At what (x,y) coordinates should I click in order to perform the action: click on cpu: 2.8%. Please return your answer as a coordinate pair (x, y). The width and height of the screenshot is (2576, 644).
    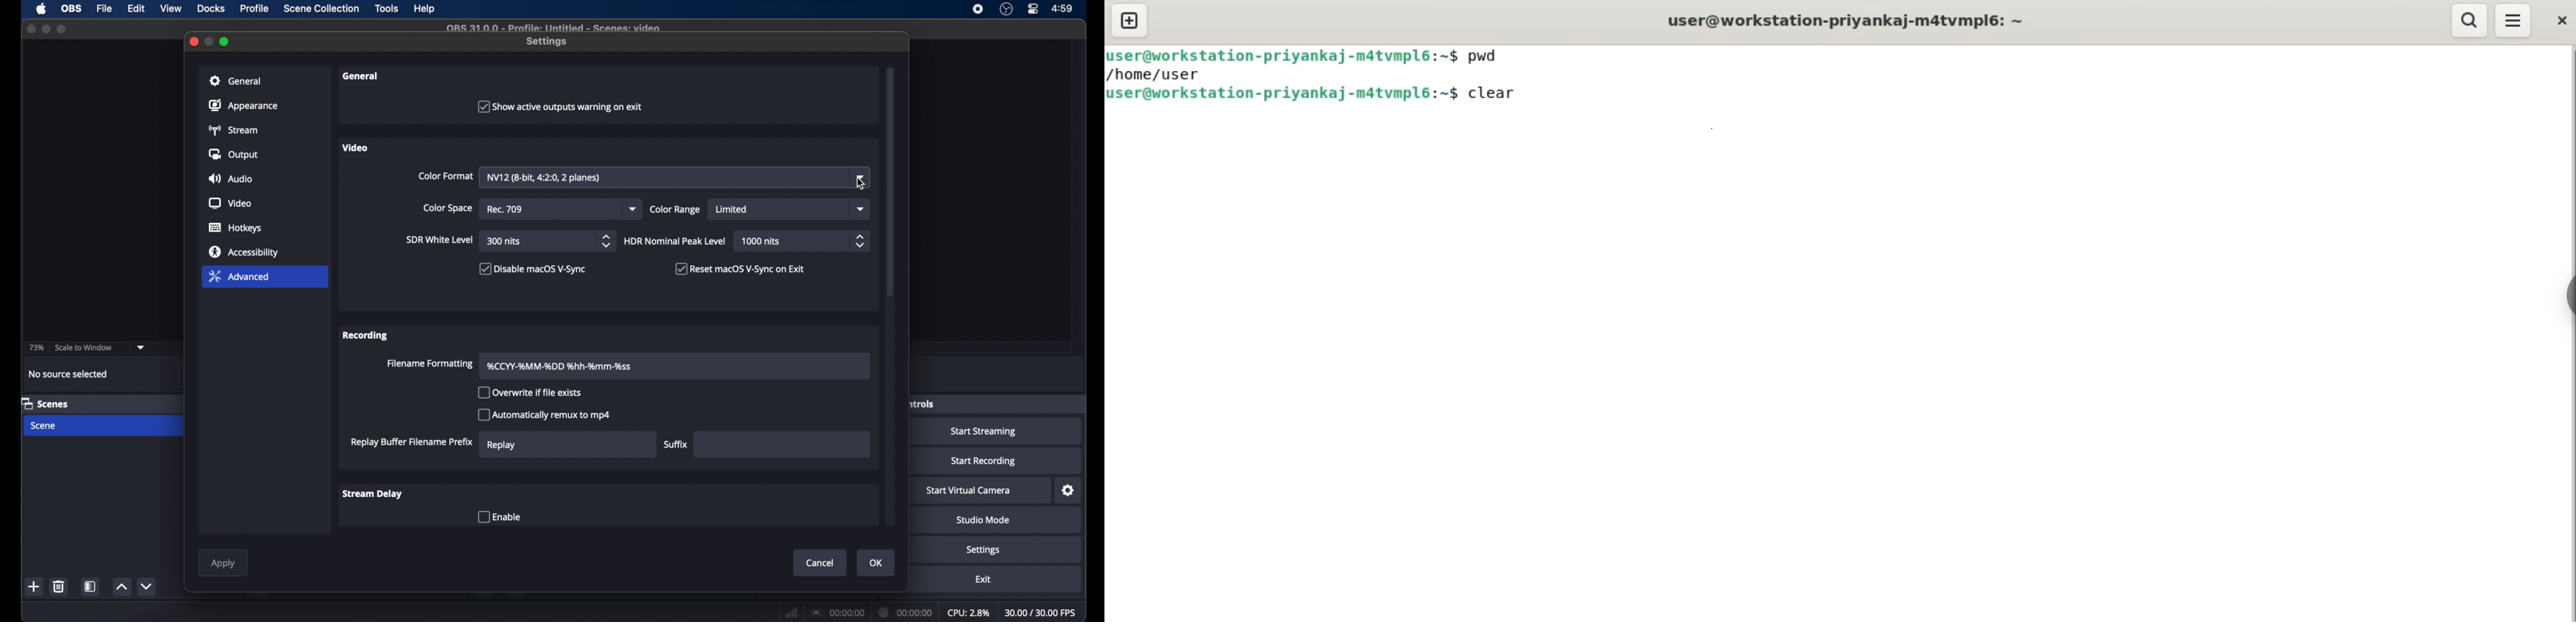
    Looking at the image, I should click on (970, 613).